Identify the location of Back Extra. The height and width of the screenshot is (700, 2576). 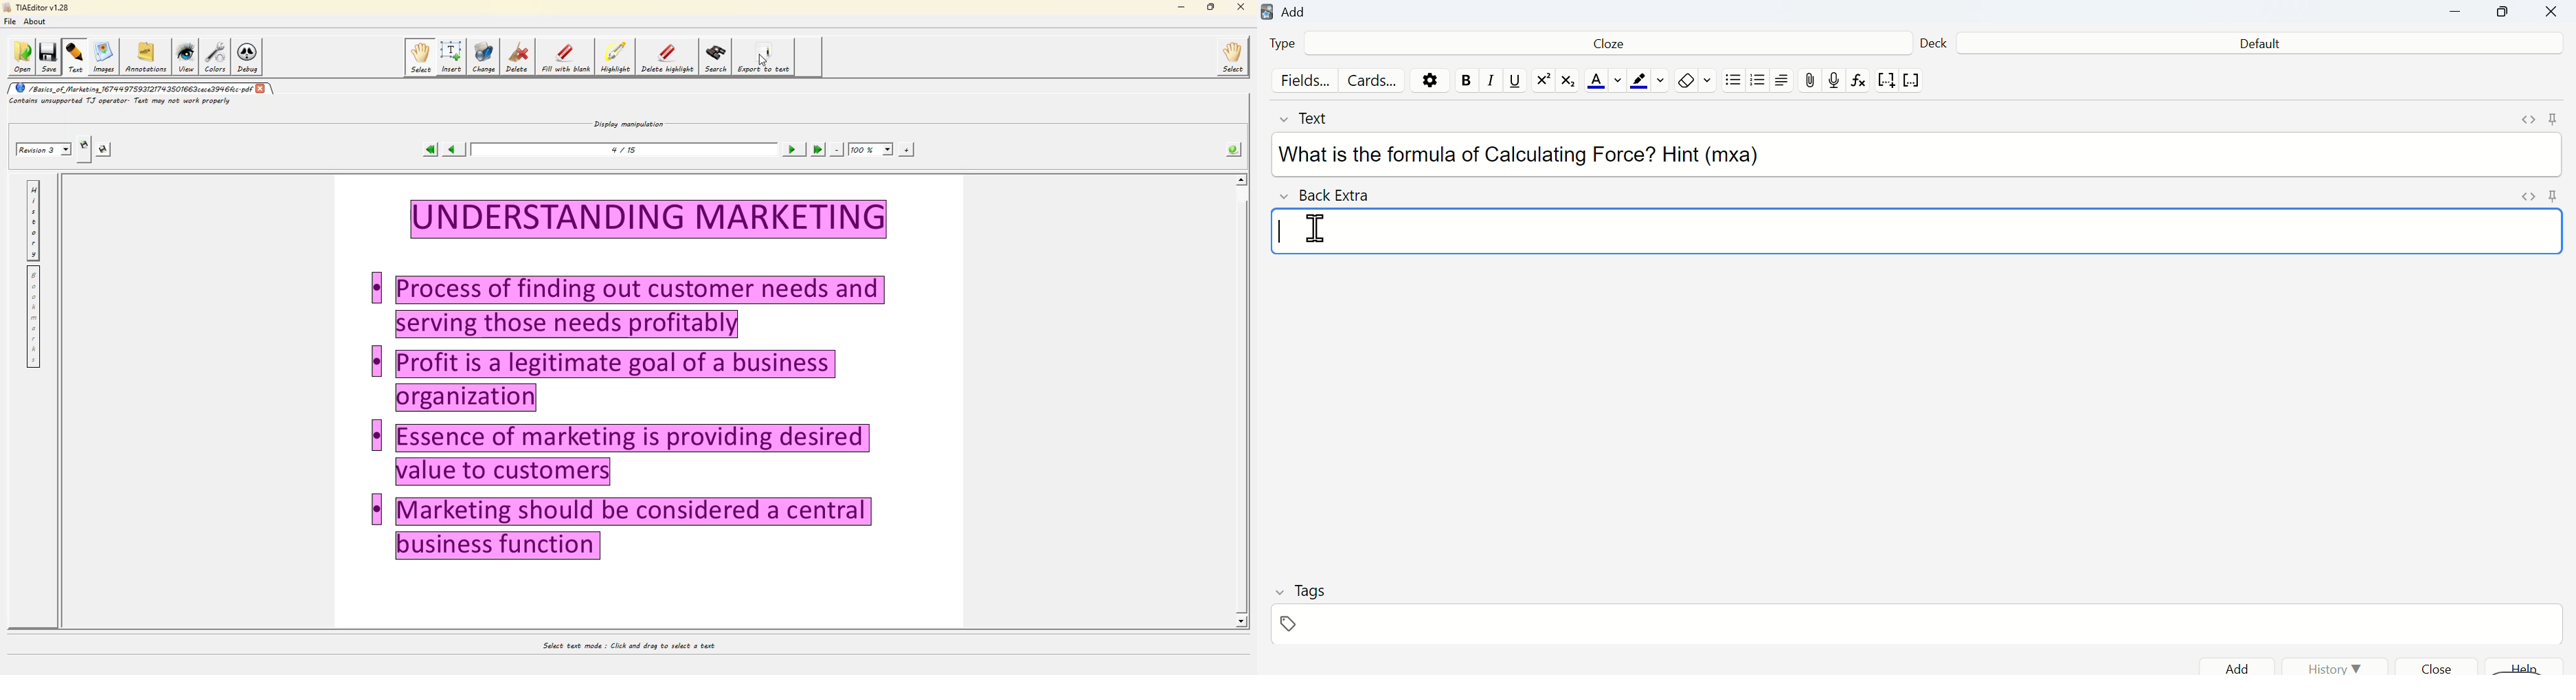
(1328, 196).